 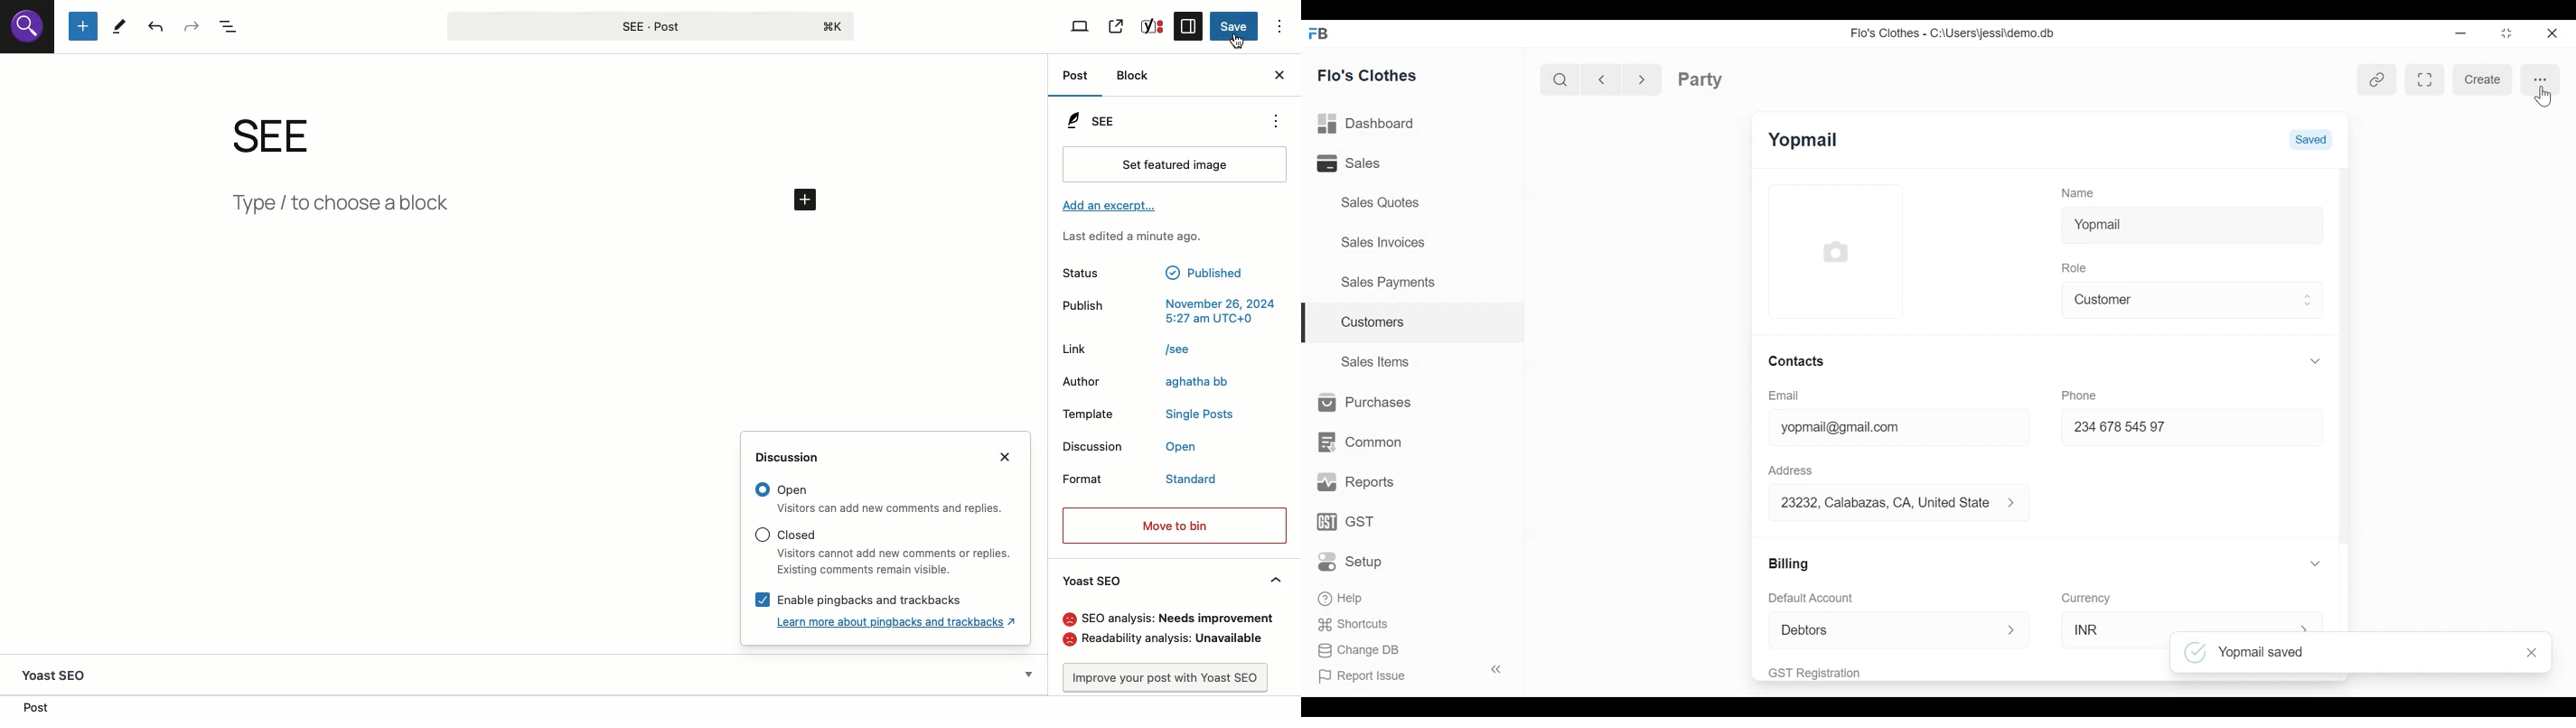 What do you see at coordinates (1279, 23) in the screenshot?
I see `Options` at bounding box center [1279, 23].